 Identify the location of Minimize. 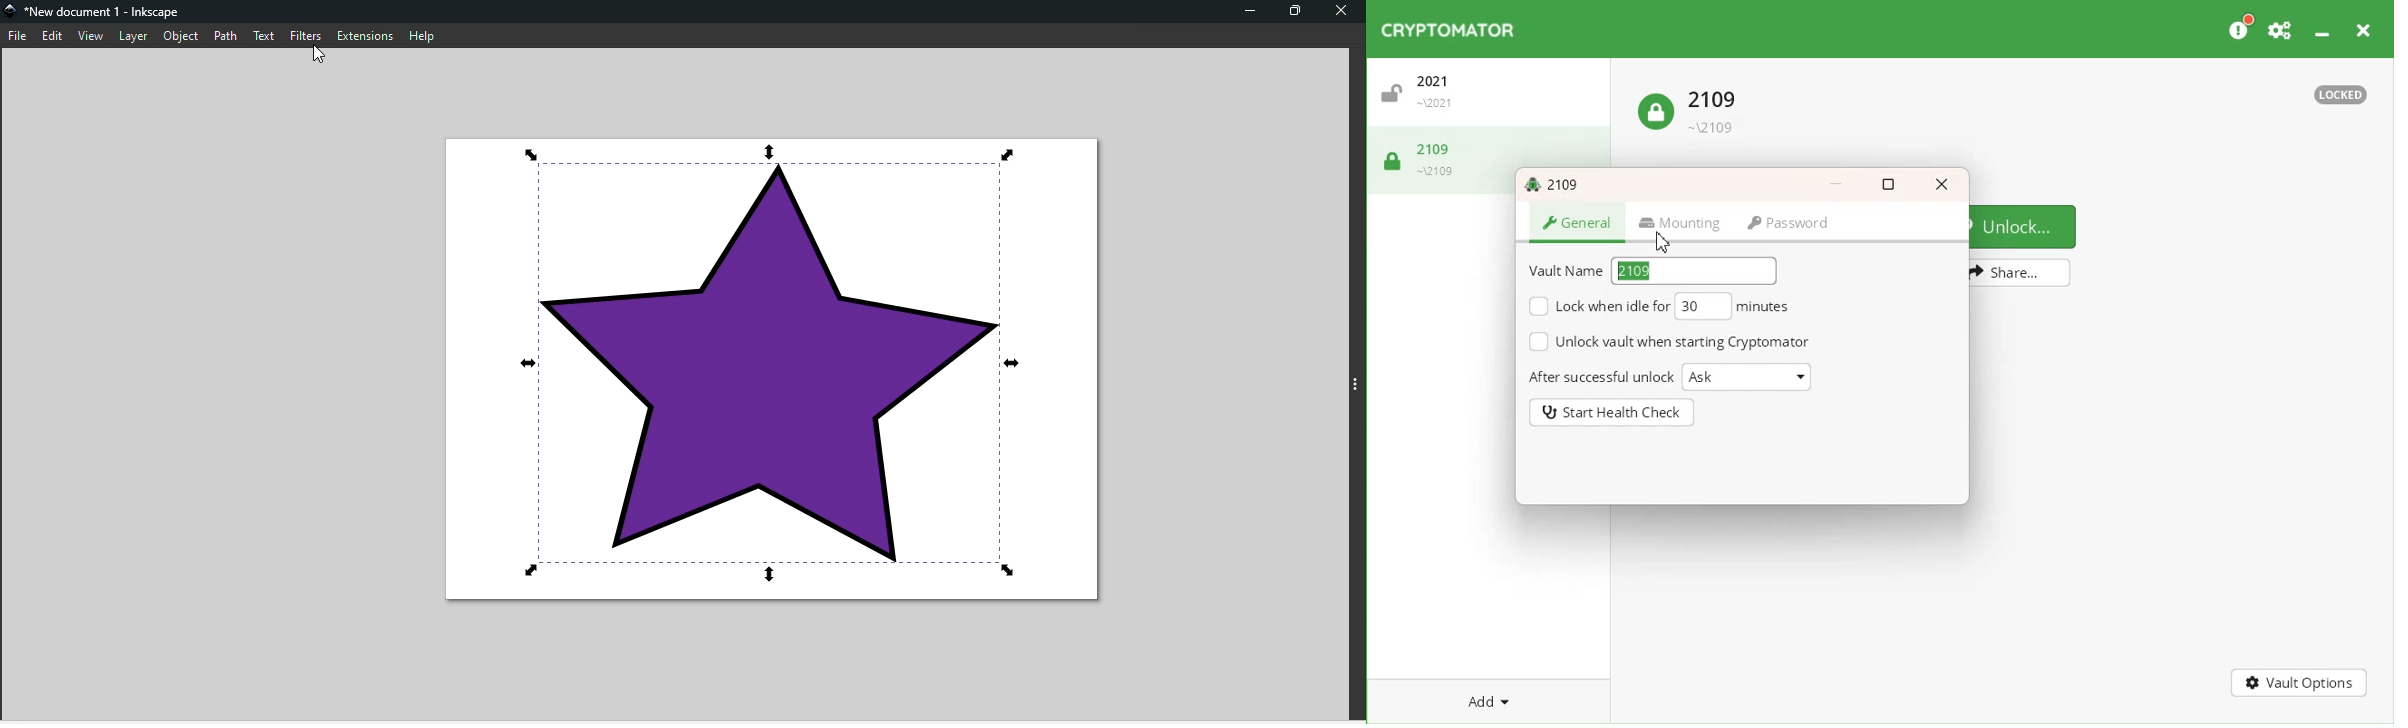
(1837, 183).